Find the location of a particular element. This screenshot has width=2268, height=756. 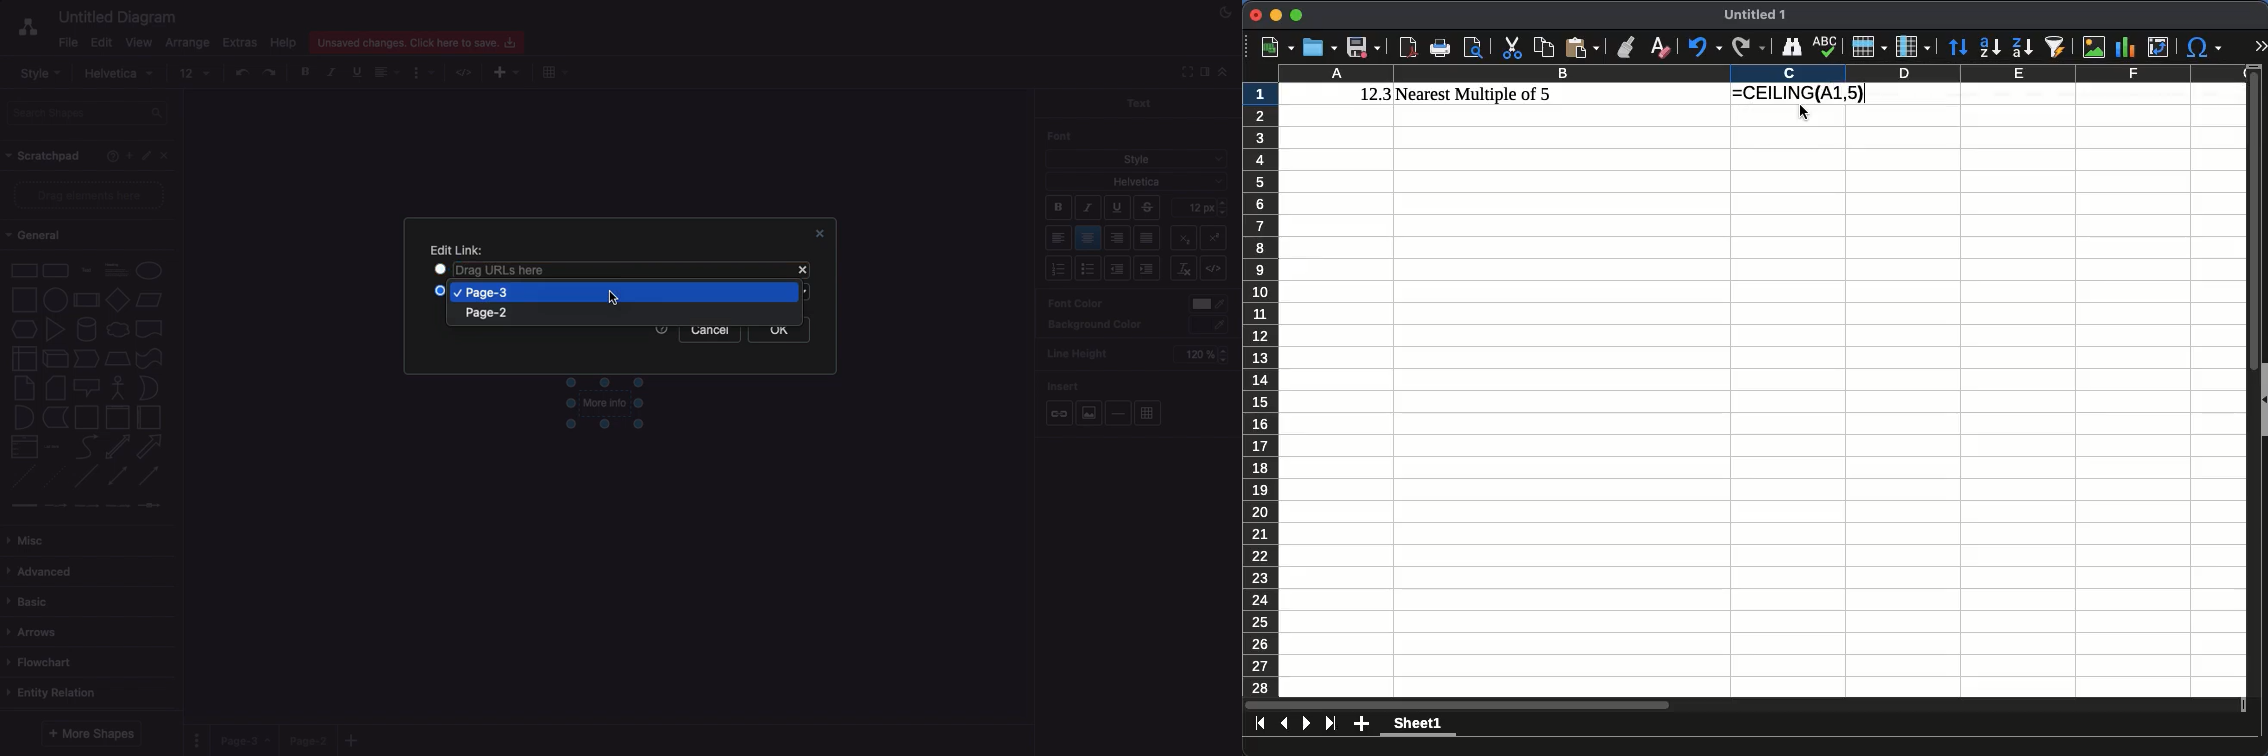

Center aligned is located at coordinates (1090, 238).